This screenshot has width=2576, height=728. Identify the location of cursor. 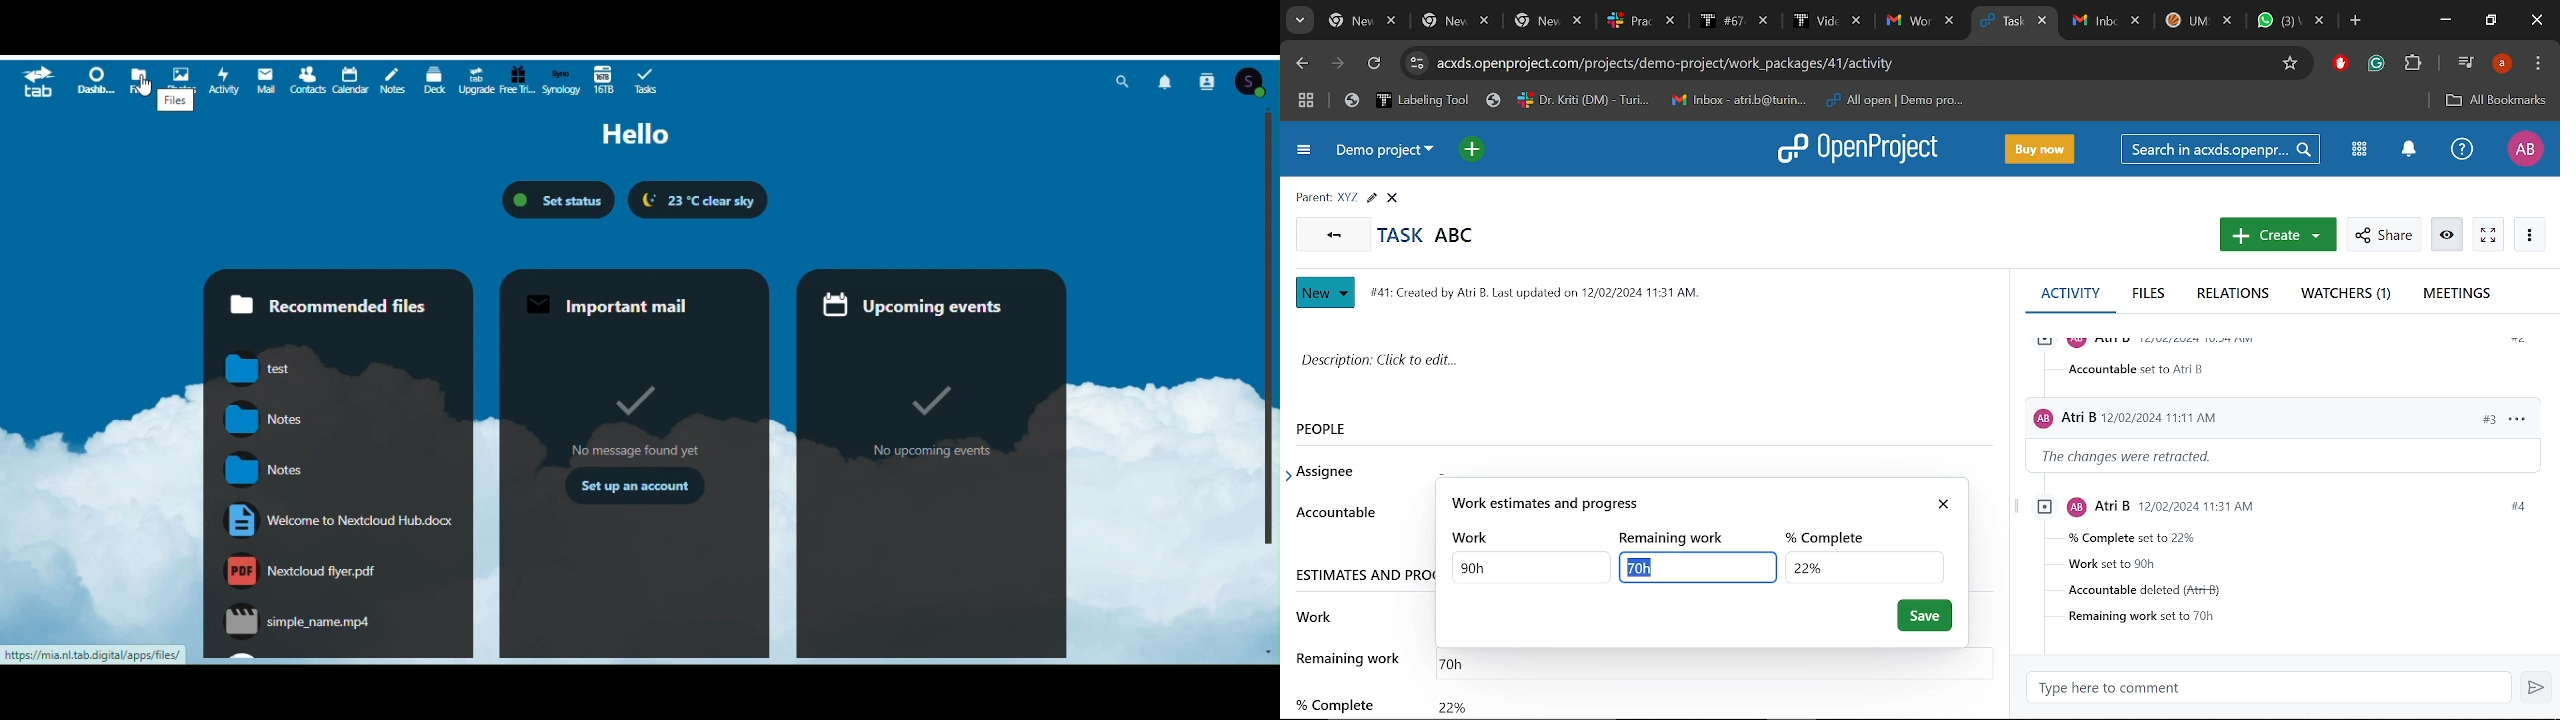
(142, 95).